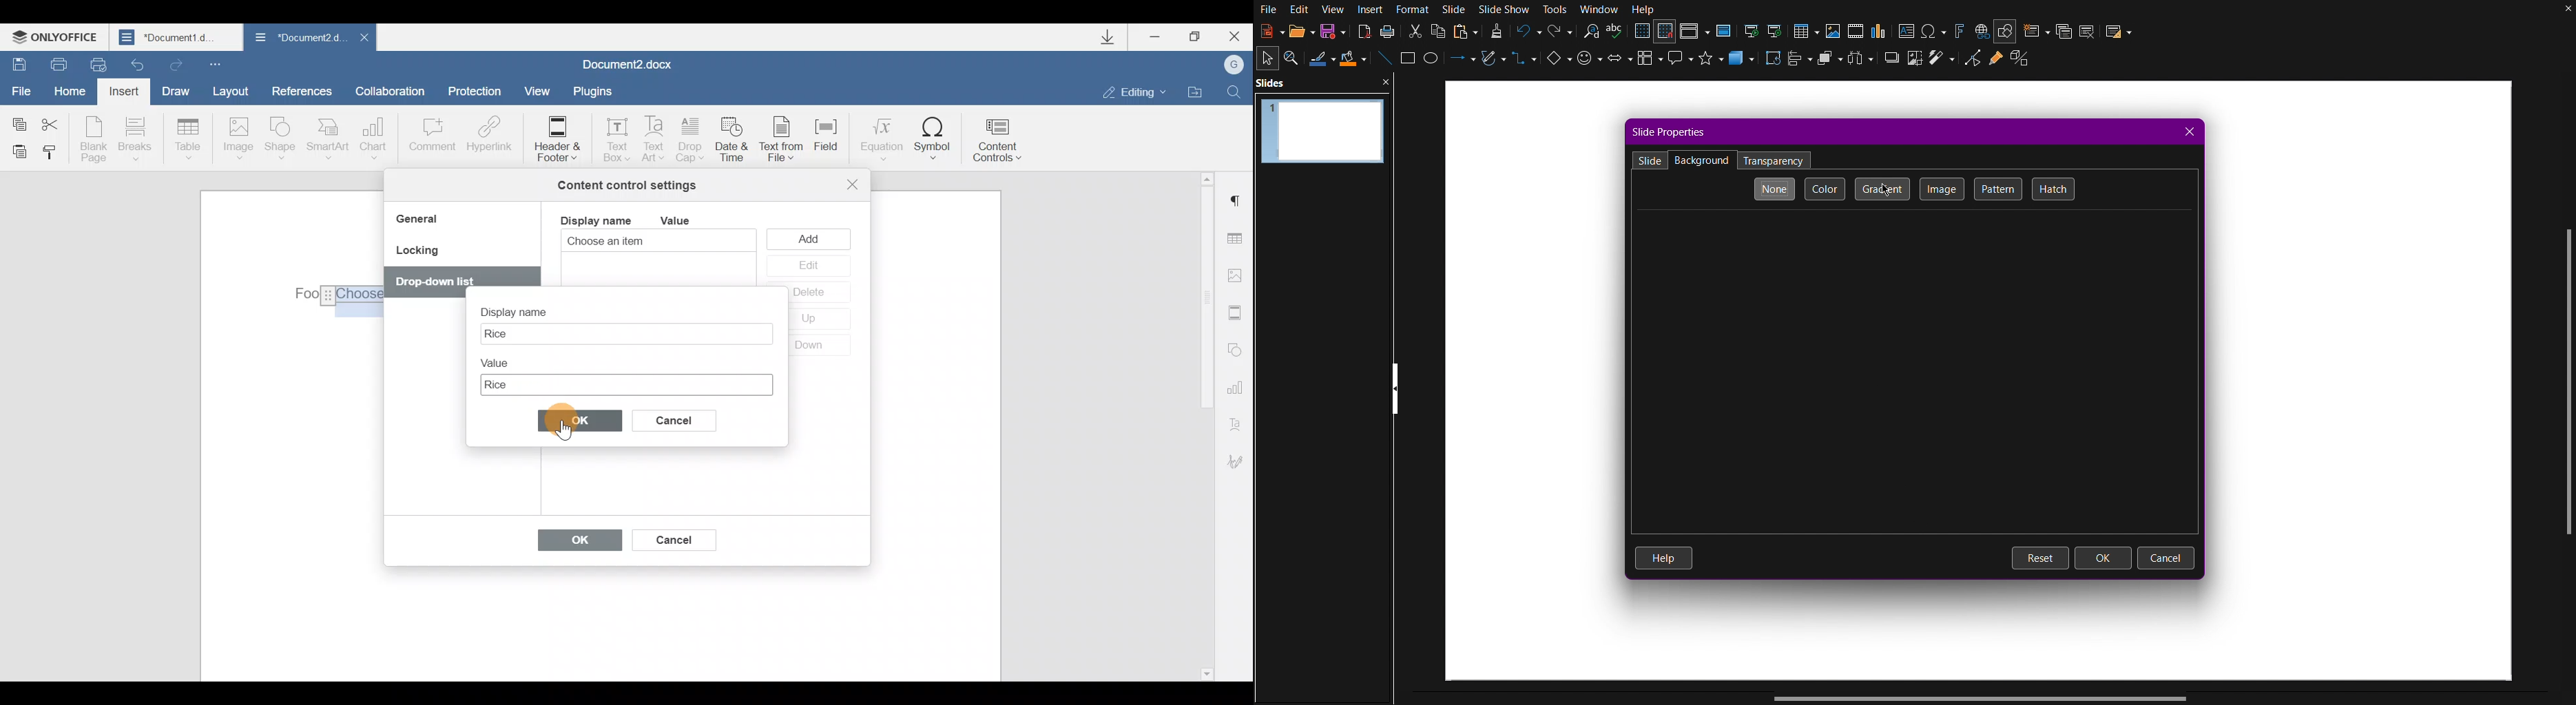  Describe the element at coordinates (613, 136) in the screenshot. I see `Text box` at that location.